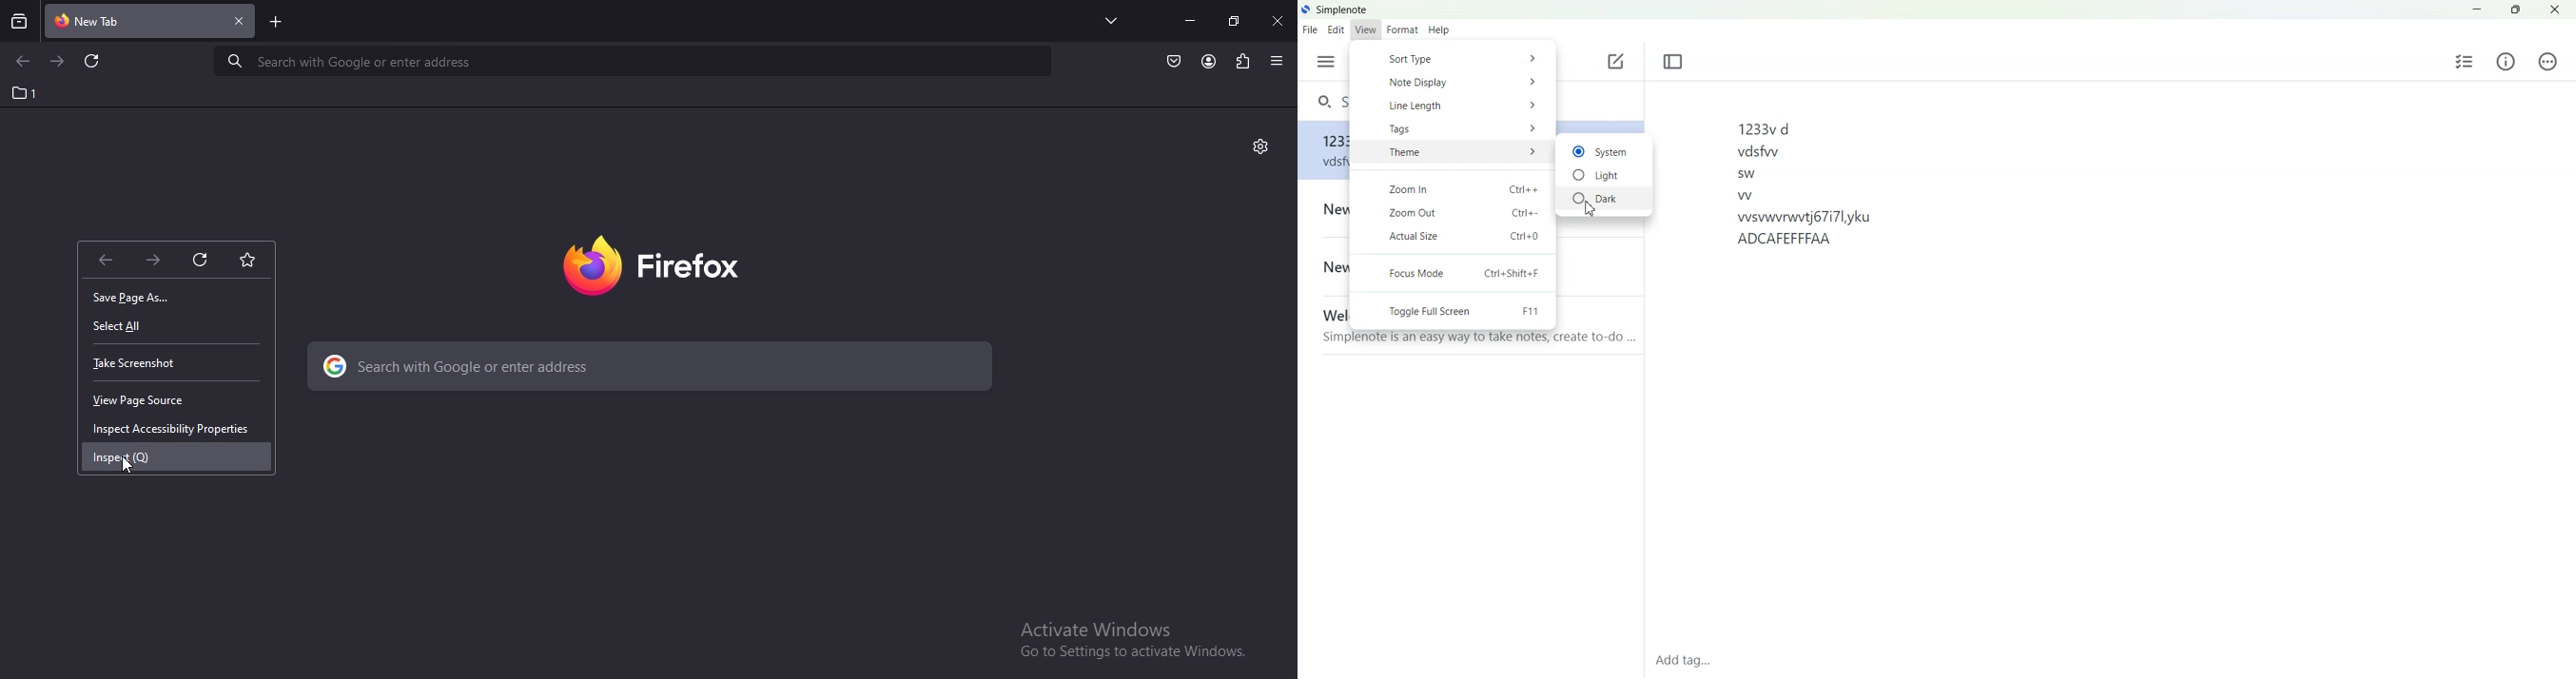 The width and height of the screenshot is (2576, 700). I want to click on personalise this tab, so click(1264, 146).